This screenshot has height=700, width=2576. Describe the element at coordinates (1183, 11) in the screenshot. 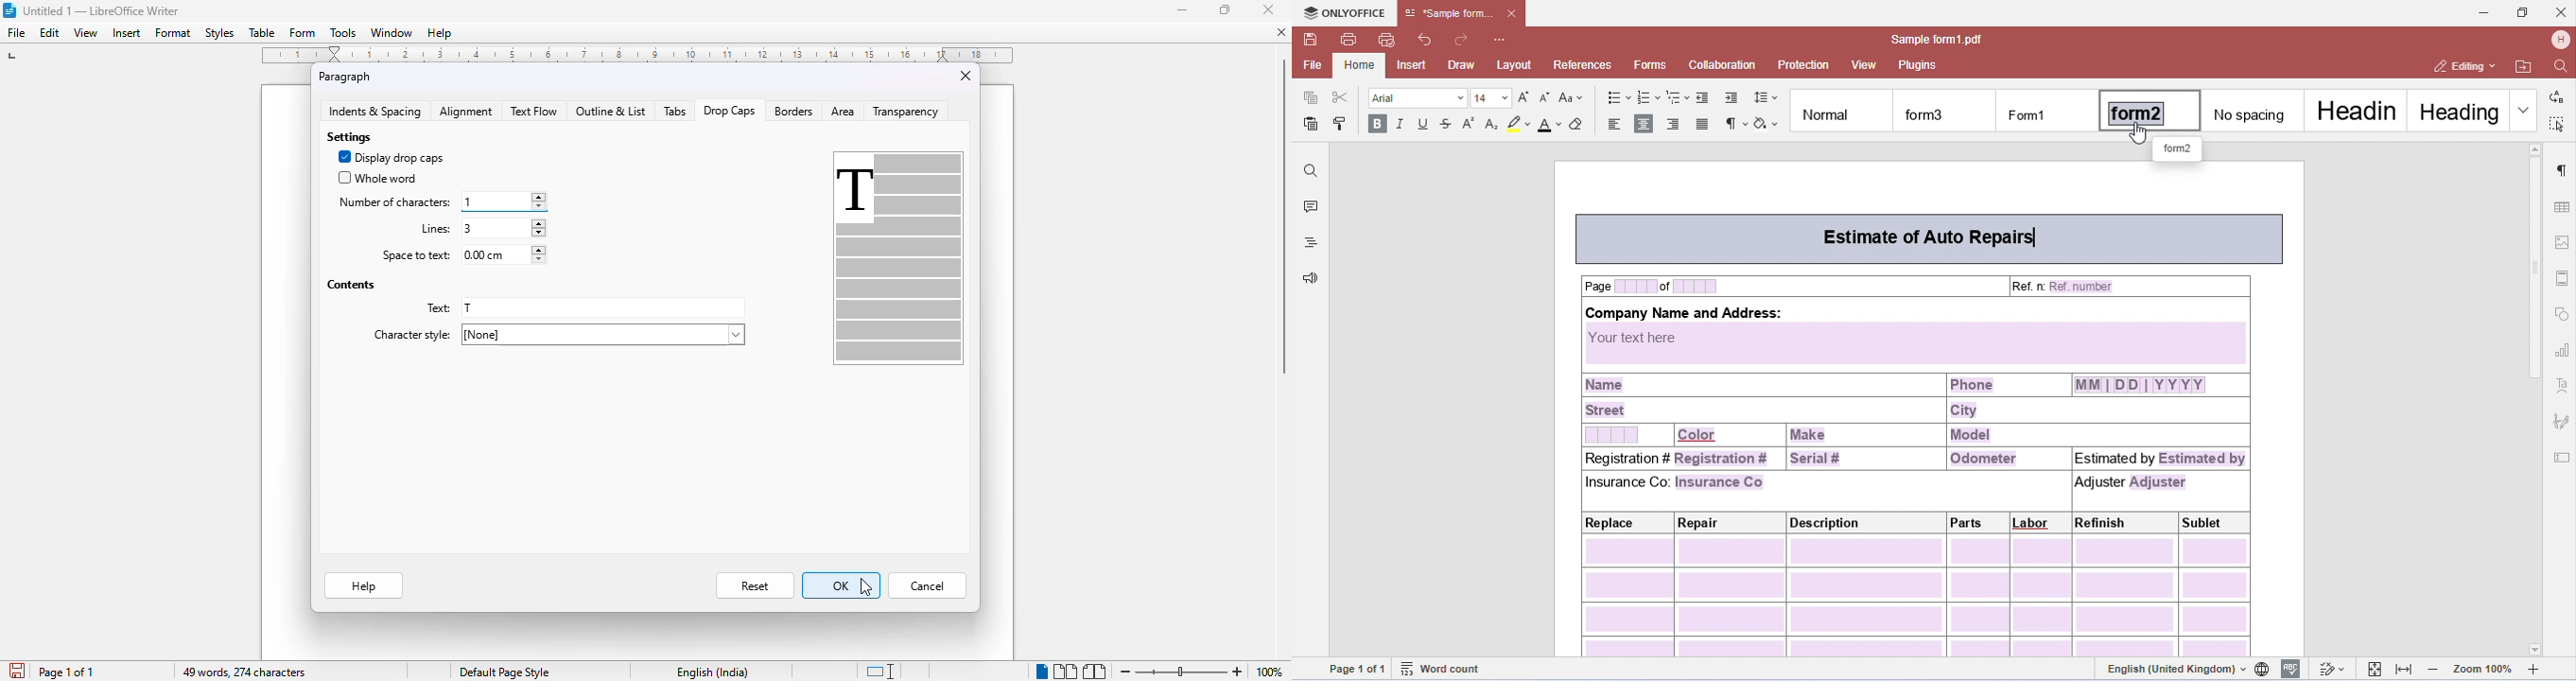

I see `minimize` at that location.